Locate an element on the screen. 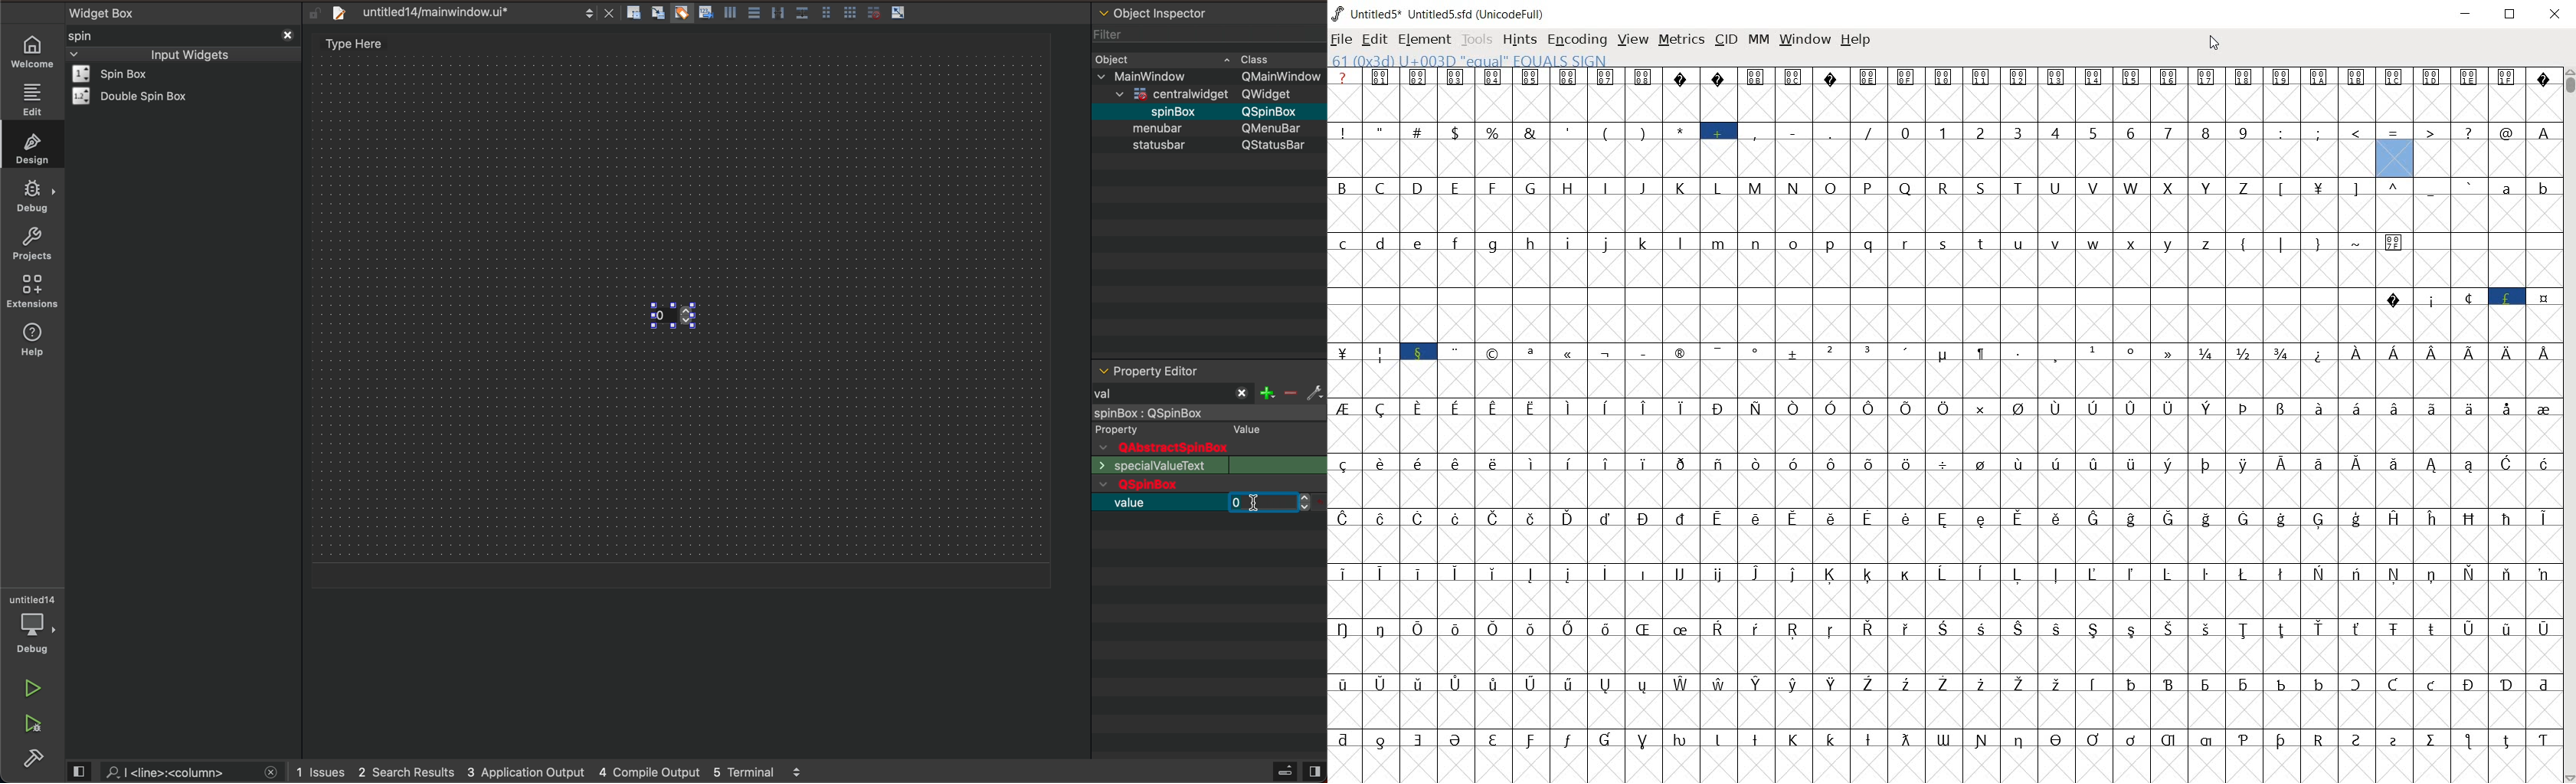  close sidebar is located at coordinates (1296, 771).